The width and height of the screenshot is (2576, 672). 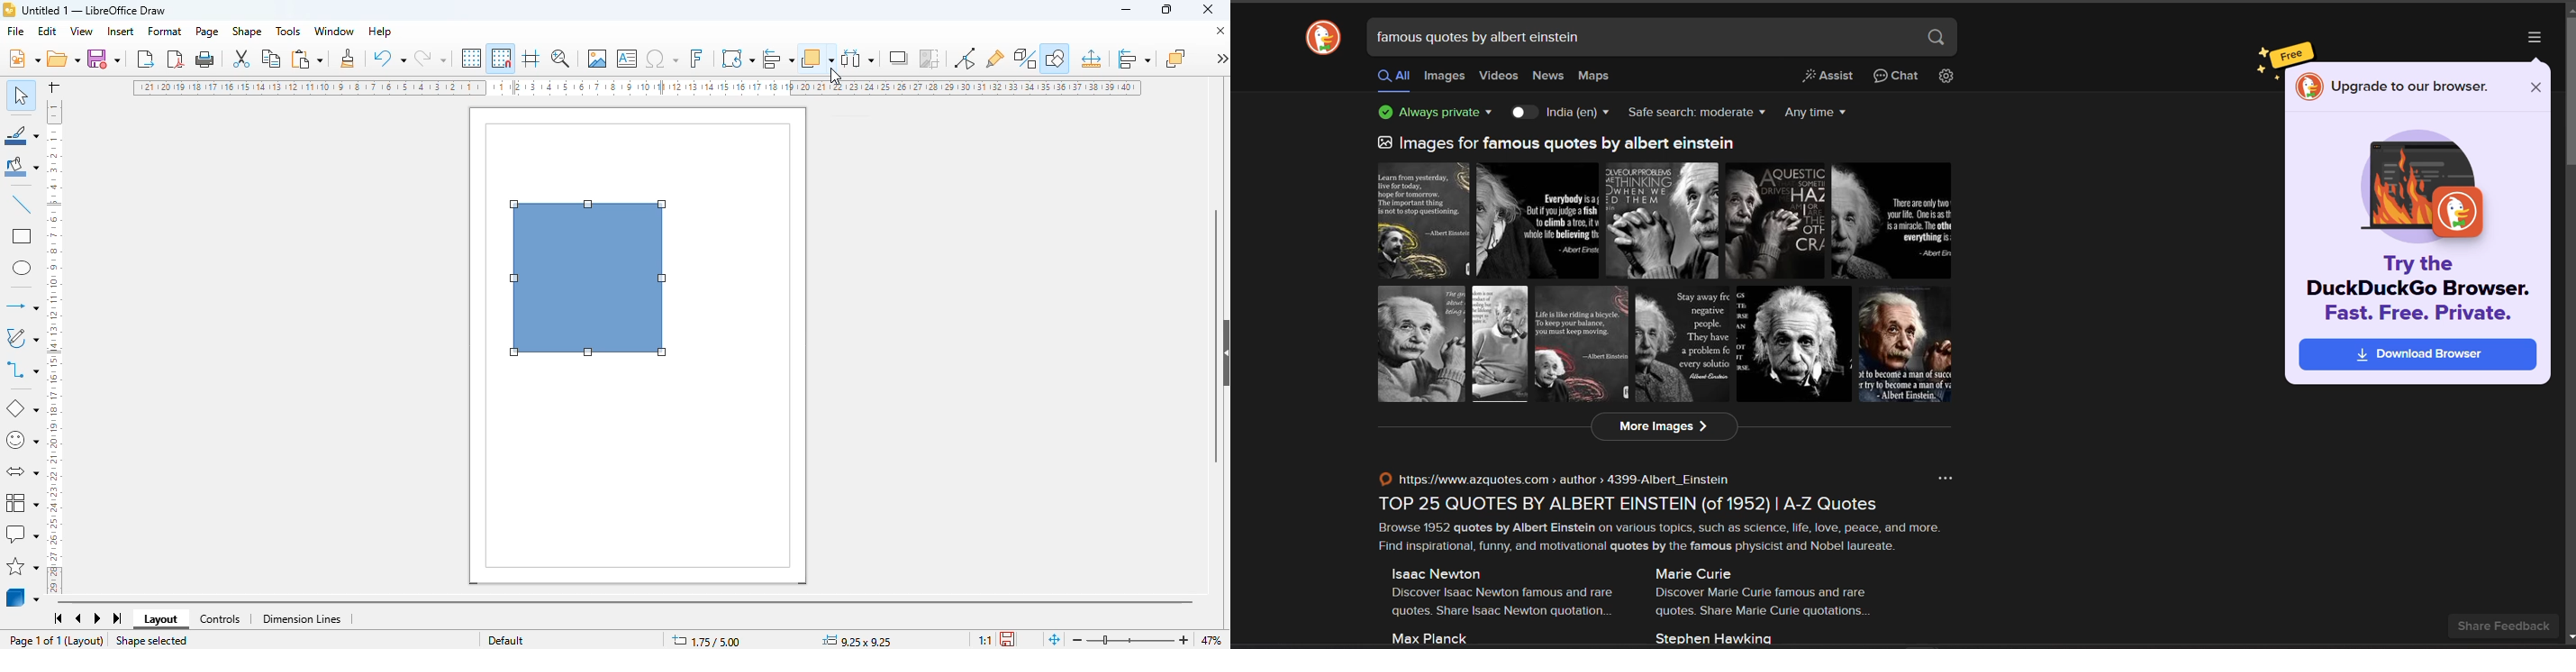 What do you see at coordinates (348, 58) in the screenshot?
I see `clone formatting` at bounding box center [348, 58].